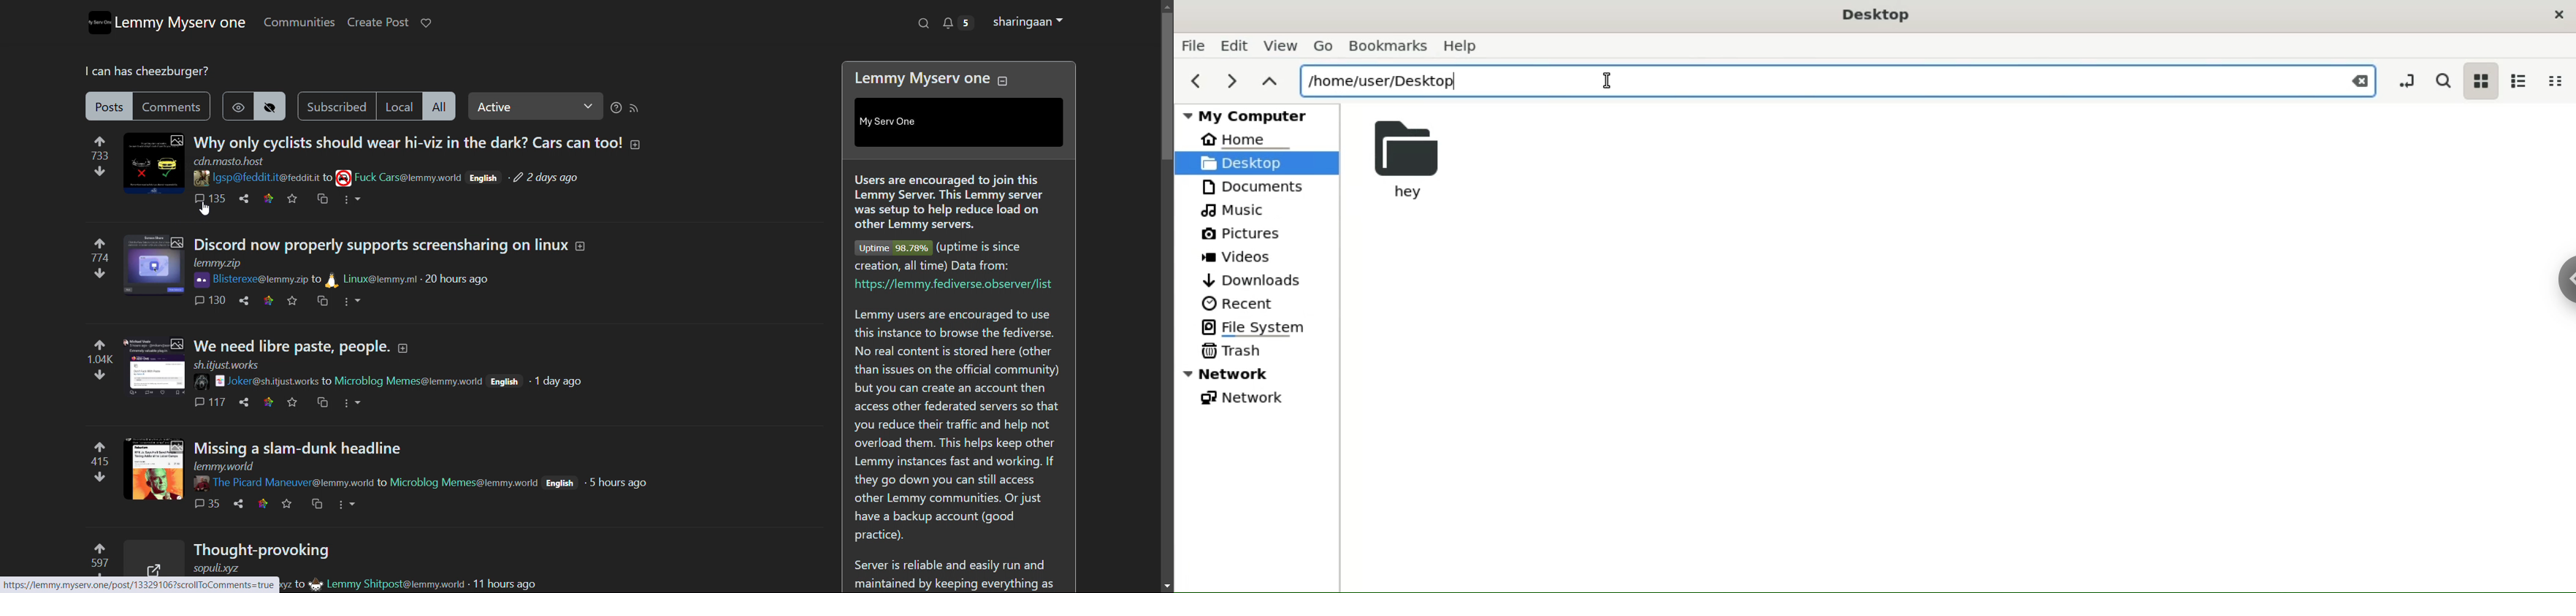  What do you see at coordinates (343, 279) in the screenshot?
I see `i {as Blisterexe@lemmy.zip to J Linux@lemmy.mi - 20 hours ago` at bounding box center [343, 279].